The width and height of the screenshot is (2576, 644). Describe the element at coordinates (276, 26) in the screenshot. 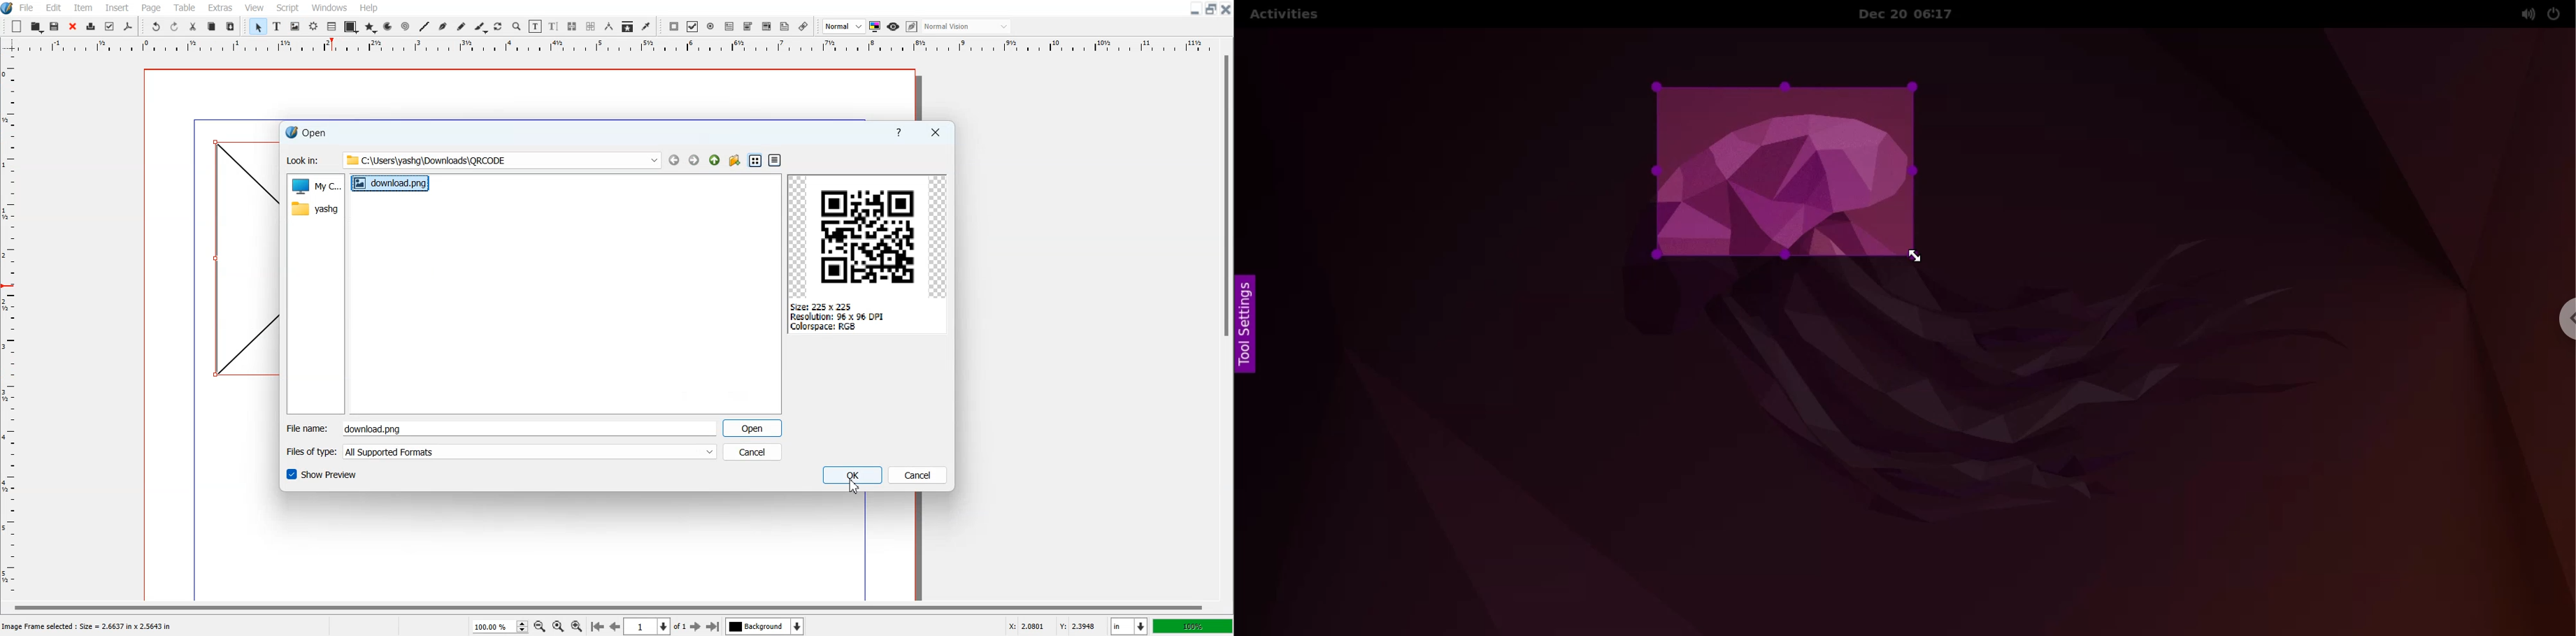

I see `Text Frame` at that location.